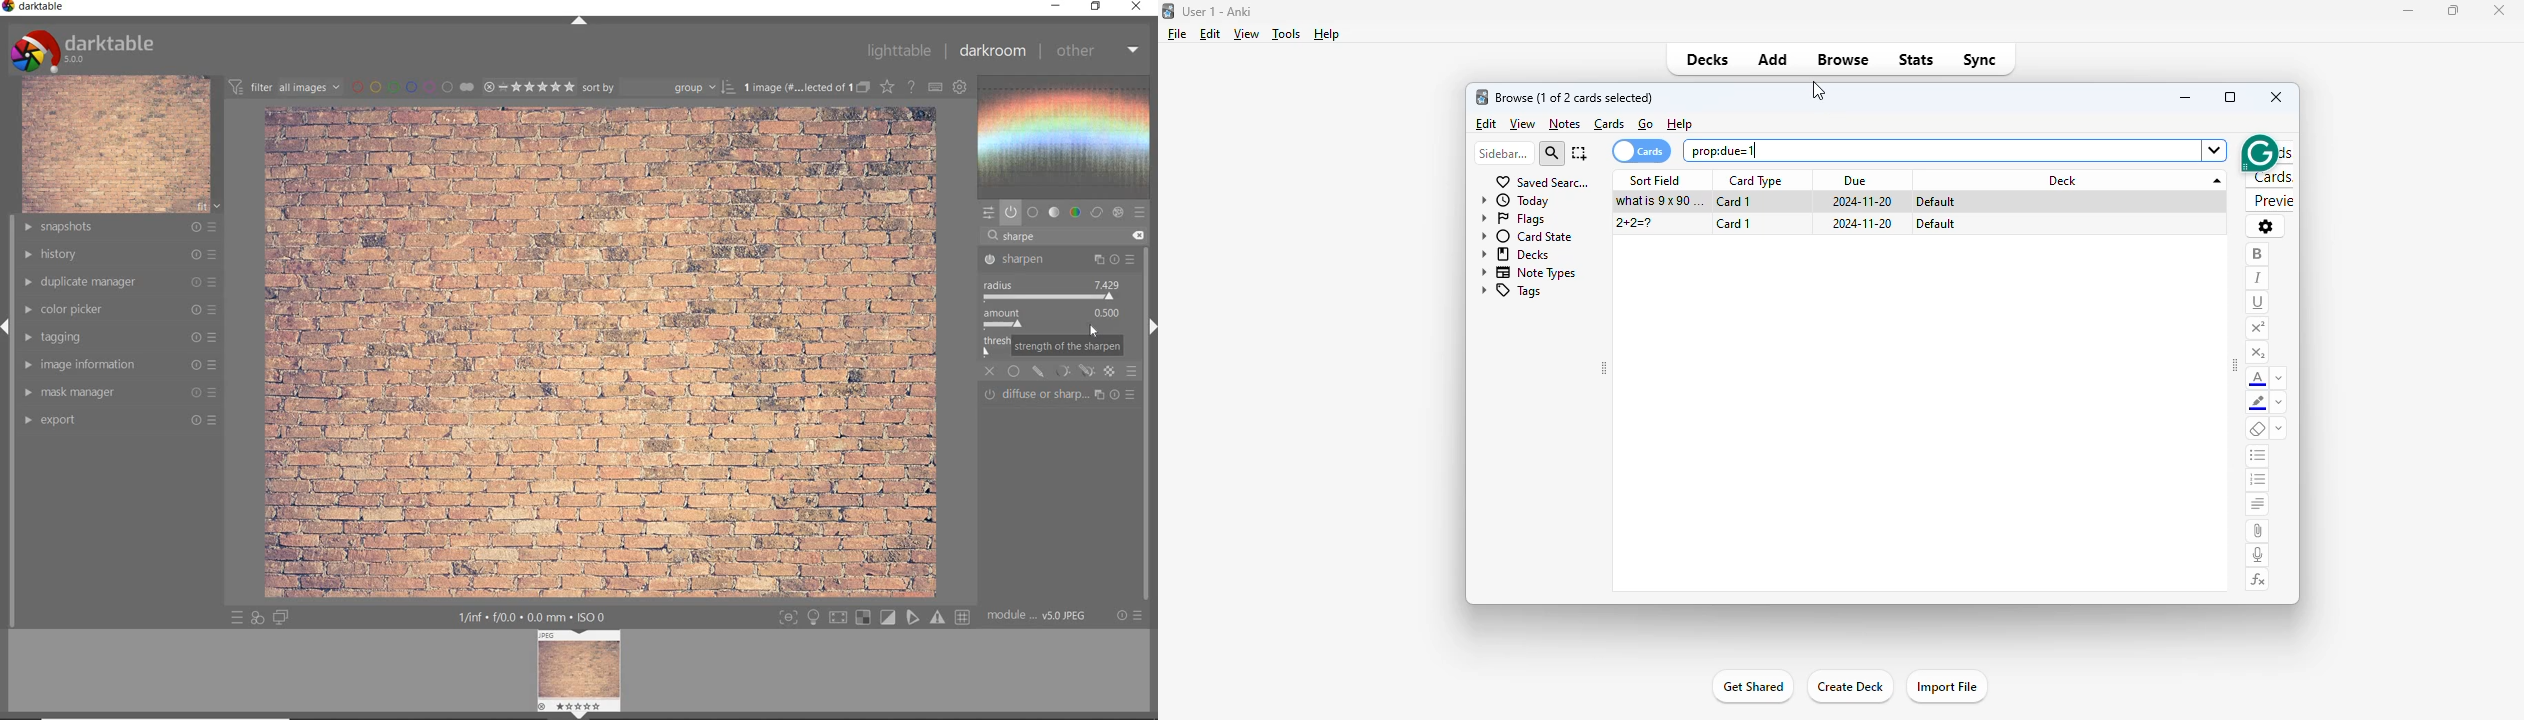  I want to click on close, so click(2276, 97).